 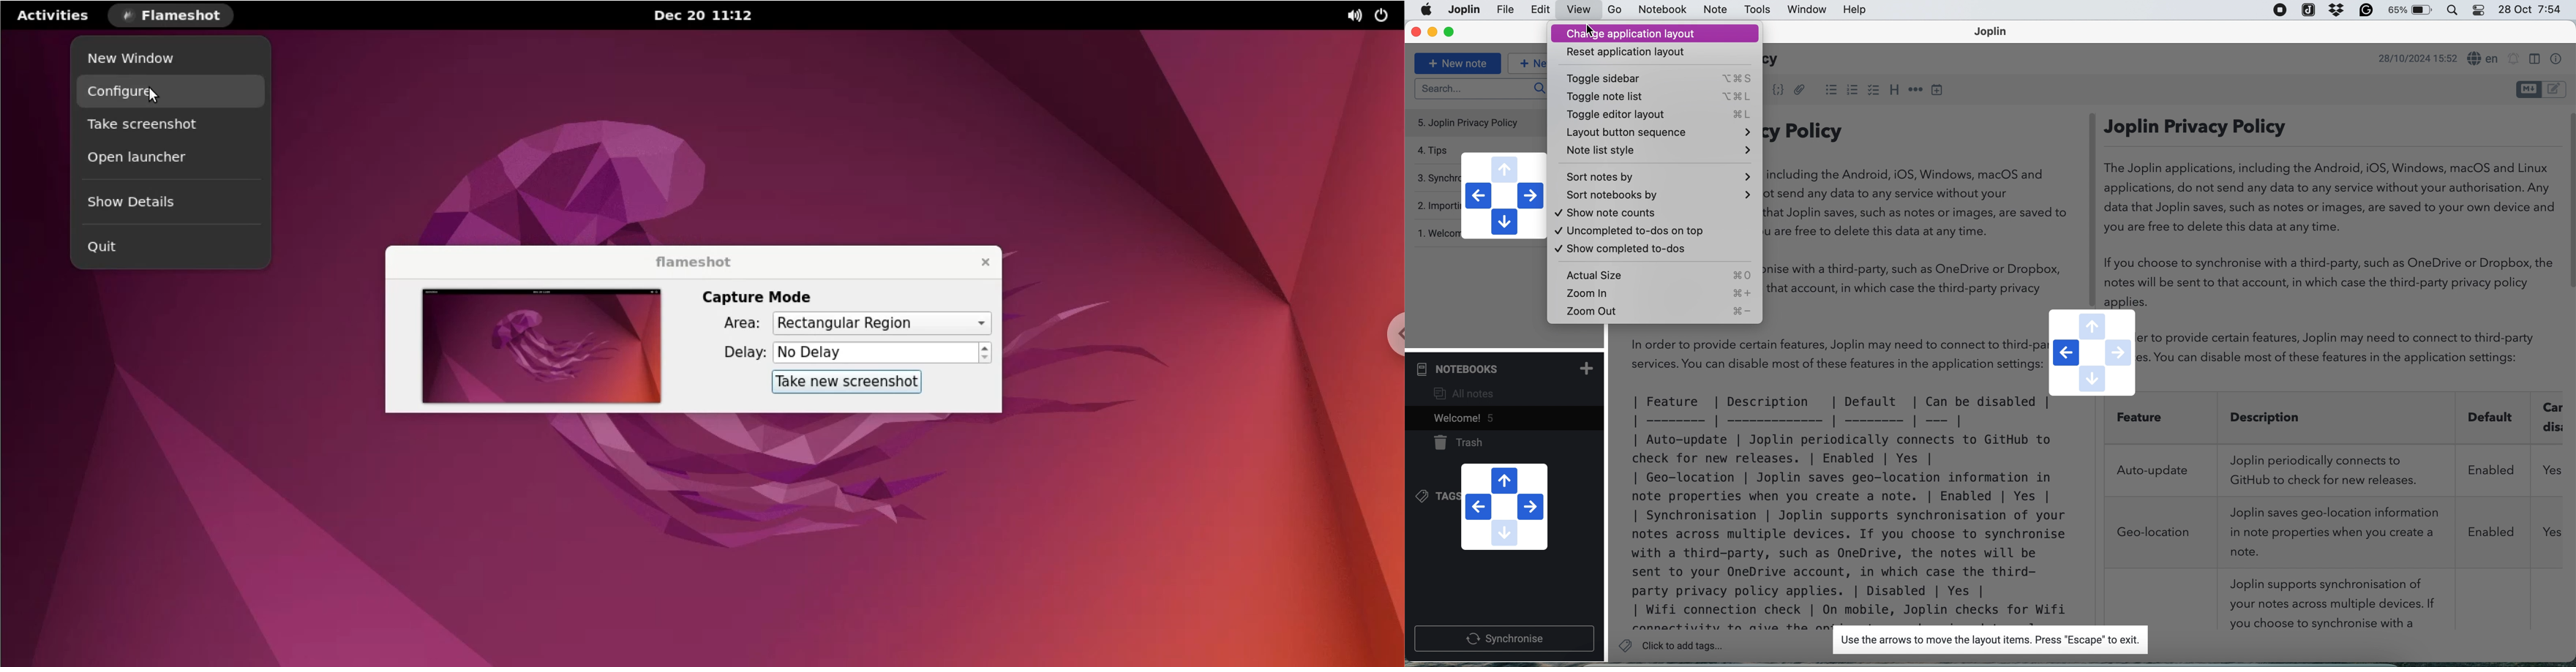 What do you see at coordinates (1657, 33) in the screenshot?
I see `Change application layout ` at bounding box center [1657, 33].